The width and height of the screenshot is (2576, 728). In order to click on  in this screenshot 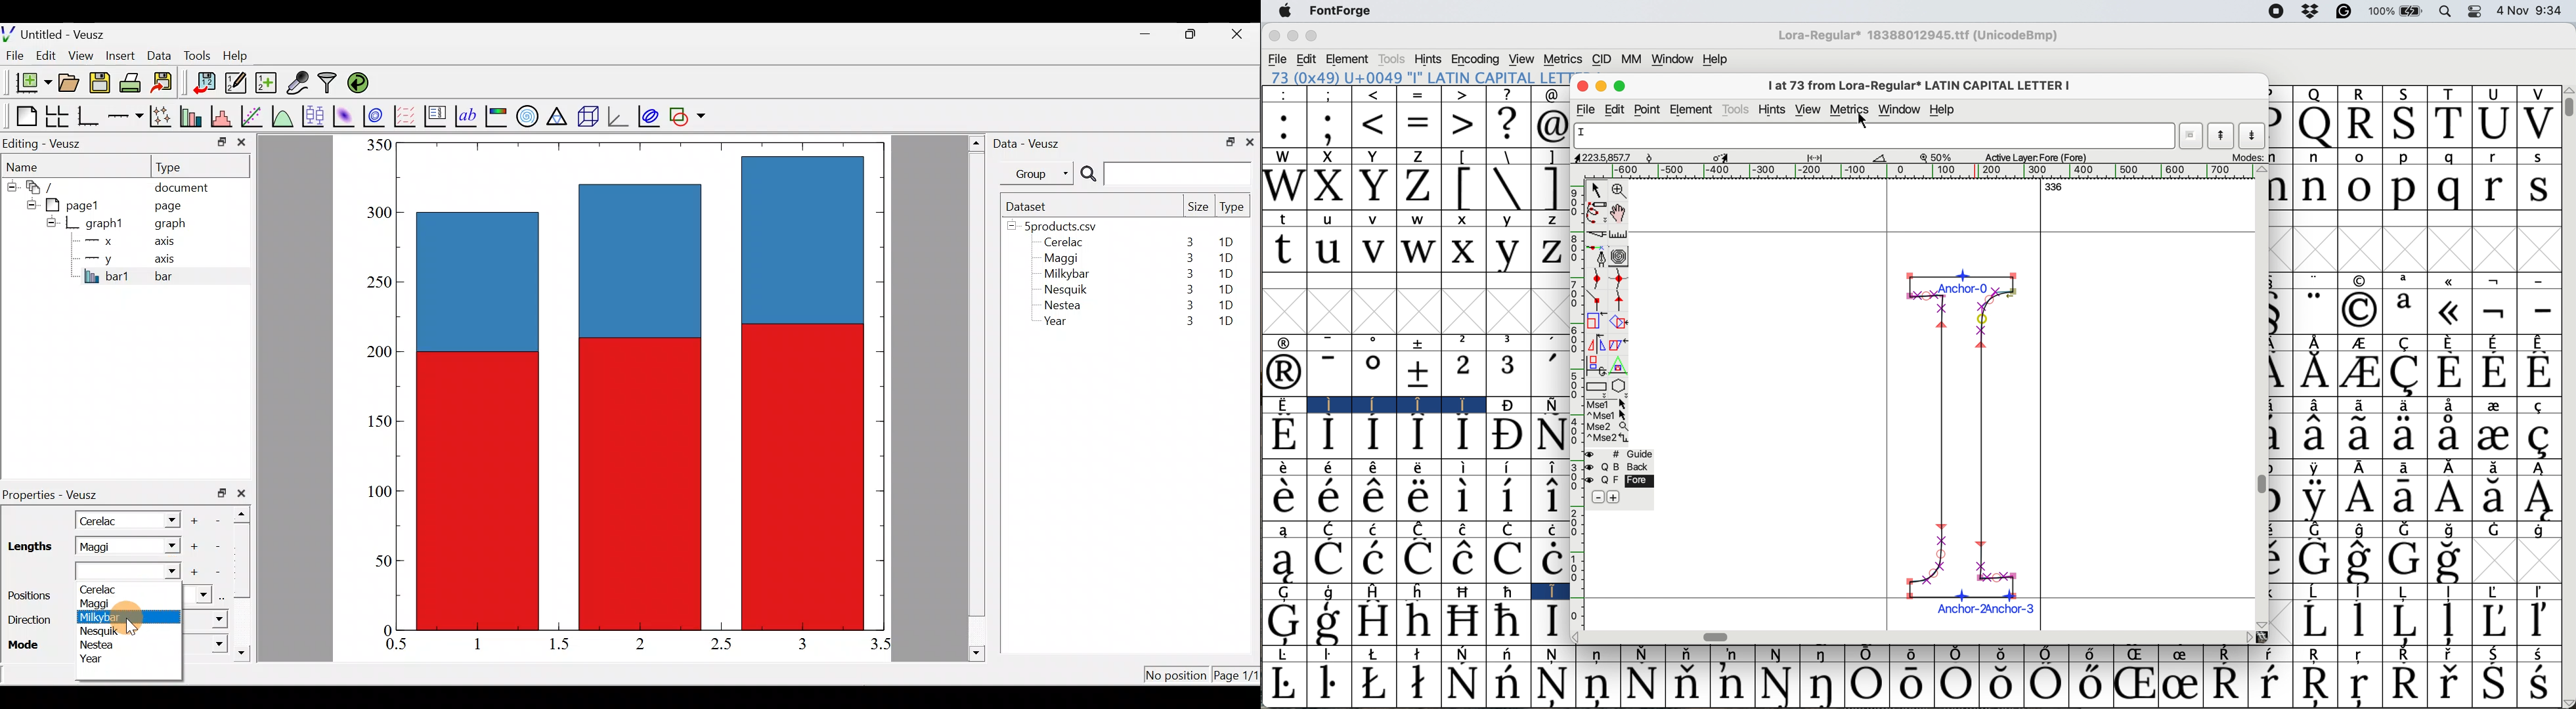, I will do `click(2568, 90)`.